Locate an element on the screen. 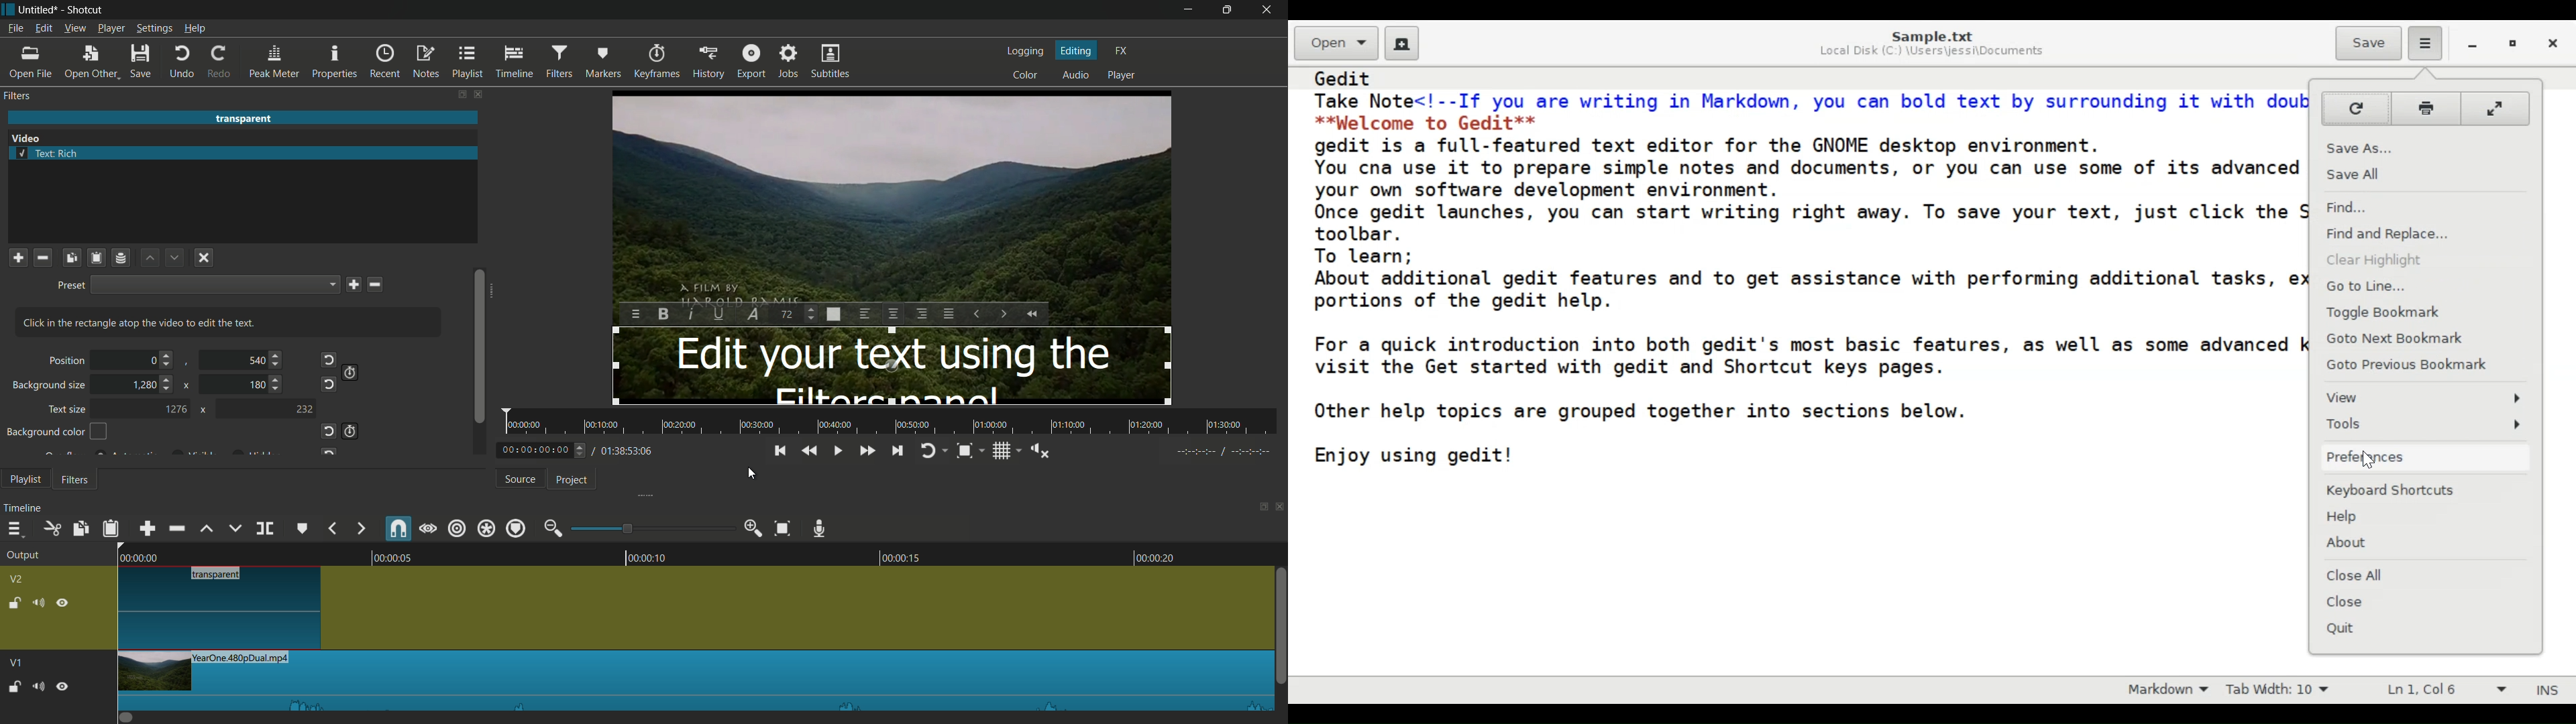 The height and width of the screenshot is (728, 2576). size is located at coordinates (787, 314).